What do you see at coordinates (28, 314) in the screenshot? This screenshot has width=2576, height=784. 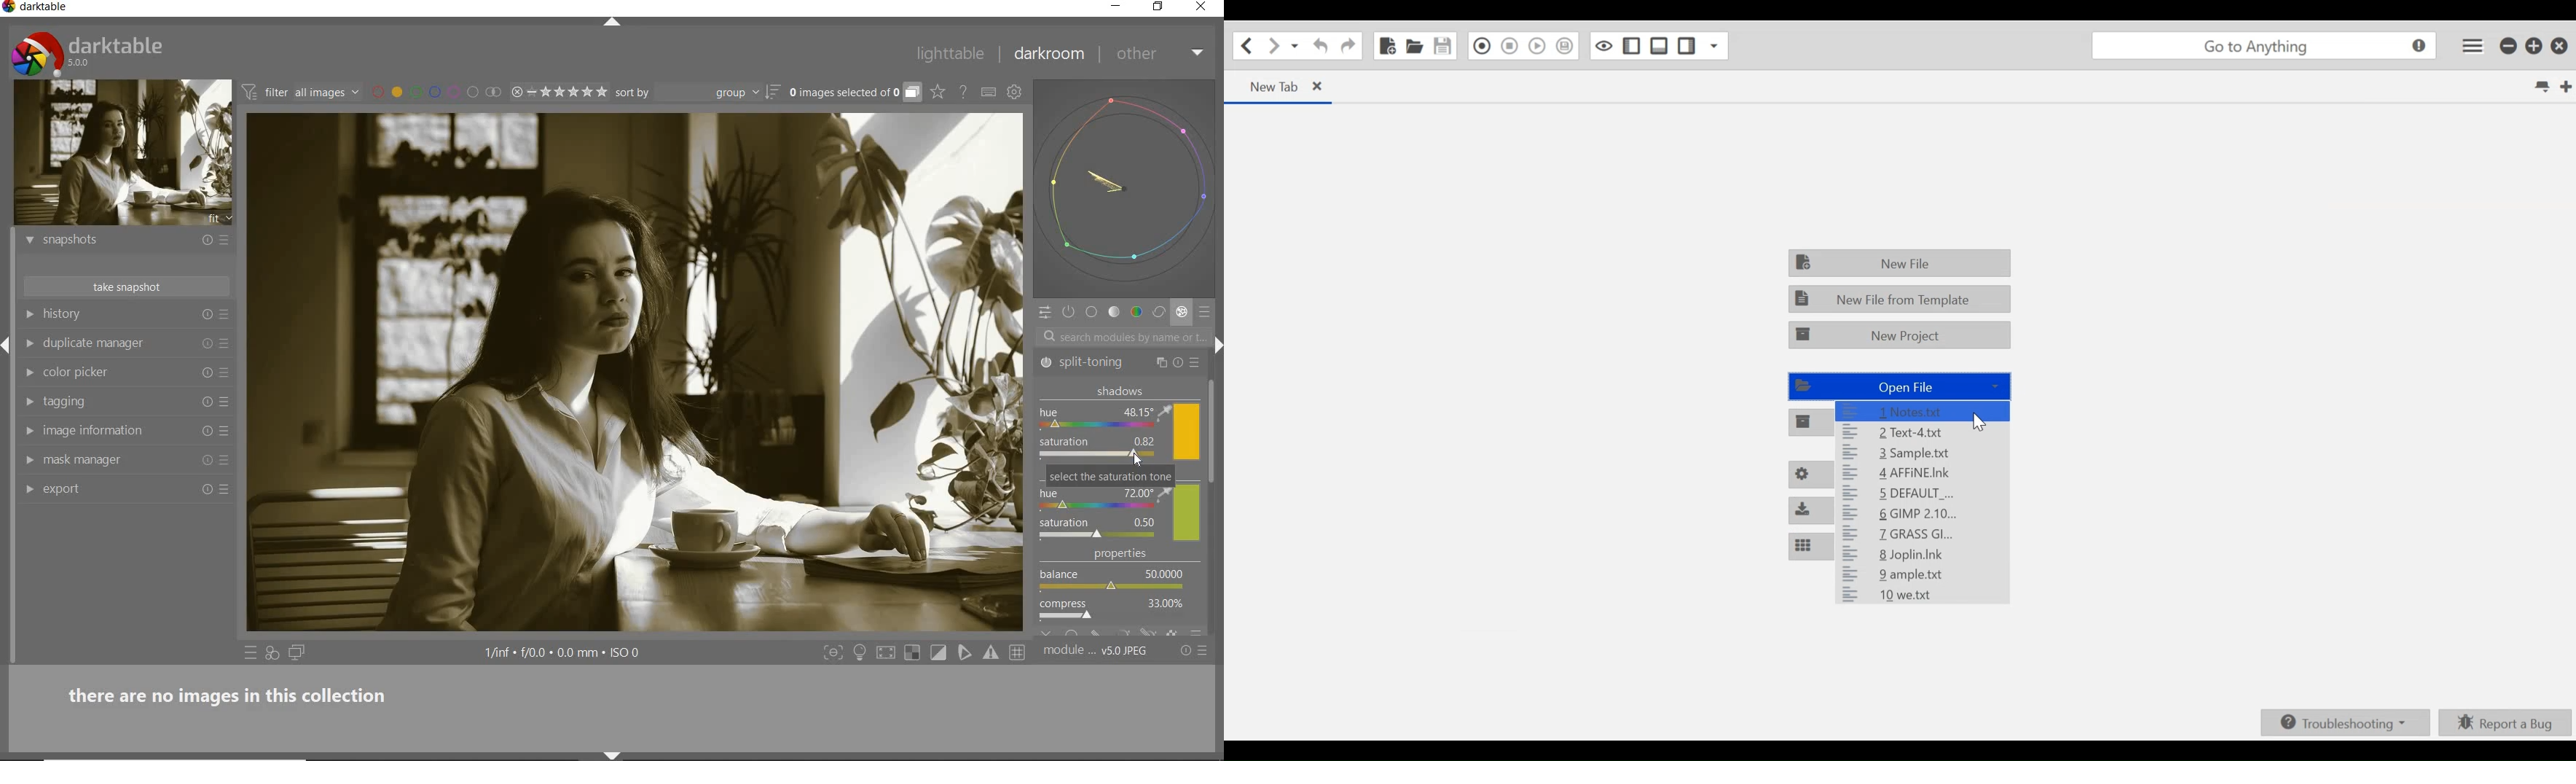 I see `show module` at bounding box center [28, 314].